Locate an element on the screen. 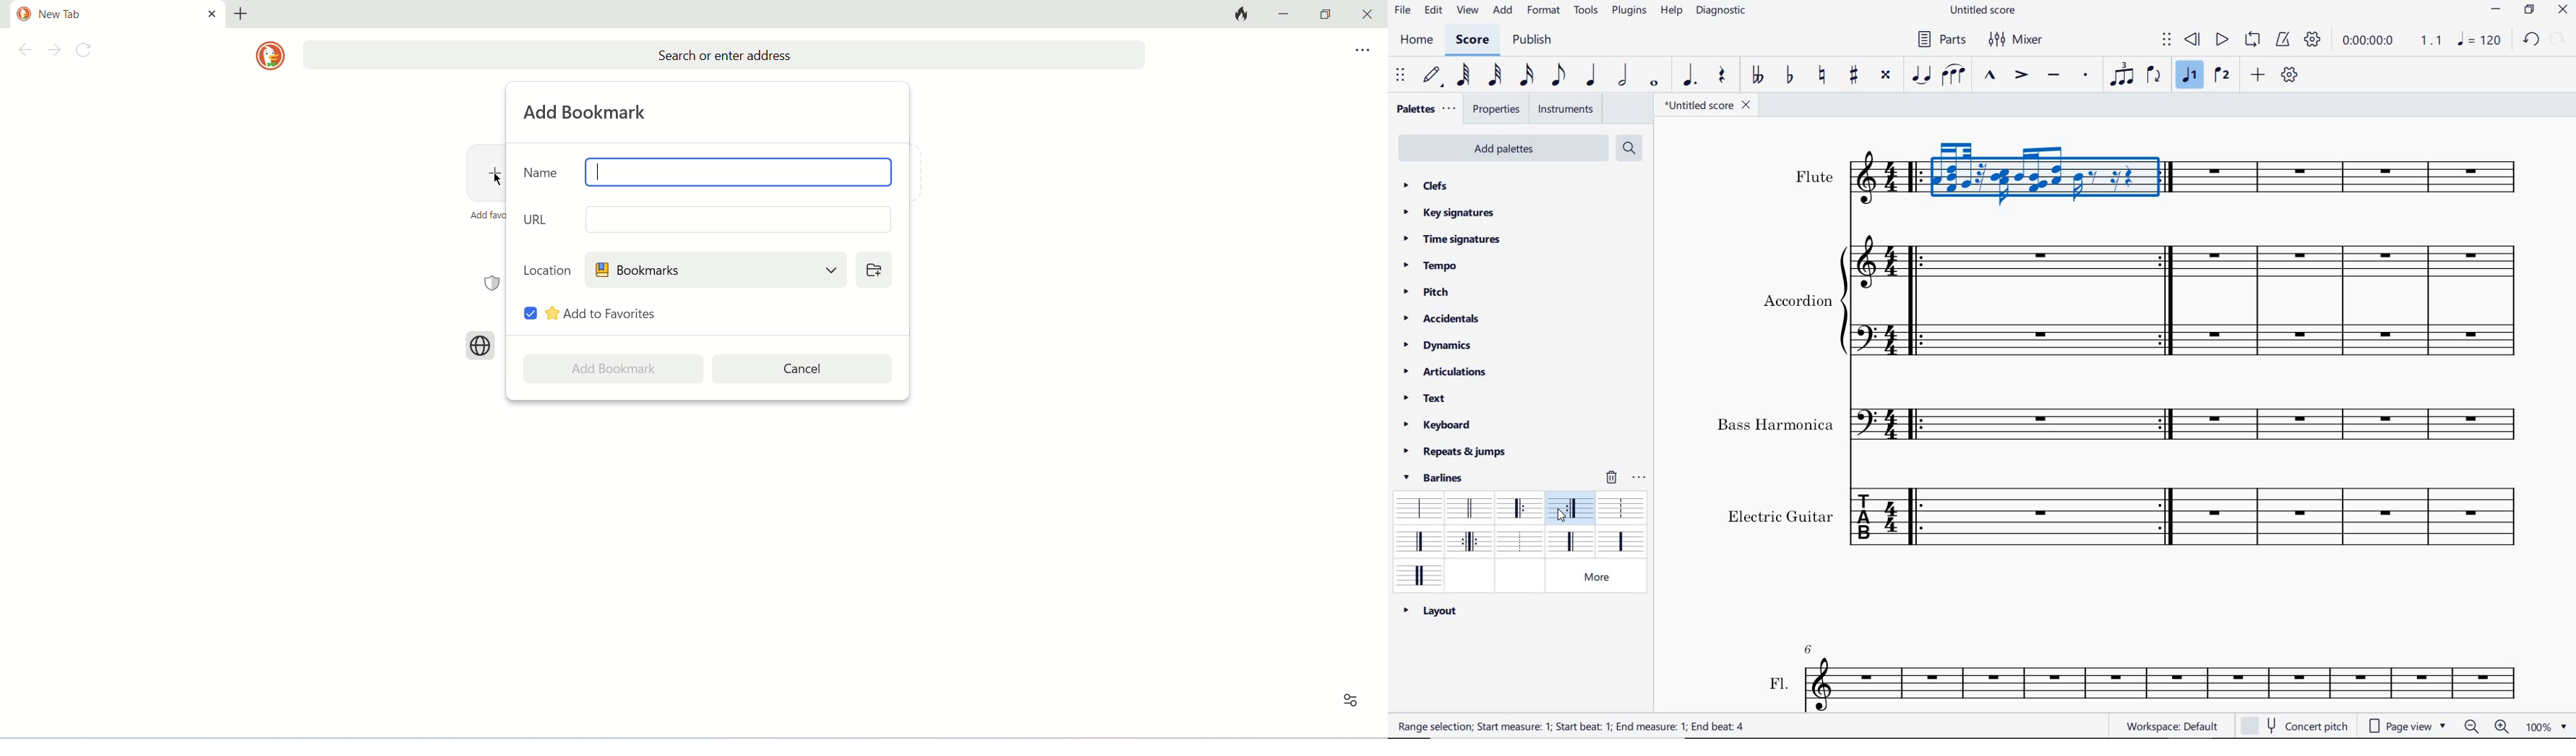 The image size is (2576, 756). dashed barline is located at coordinates (1569, 541).